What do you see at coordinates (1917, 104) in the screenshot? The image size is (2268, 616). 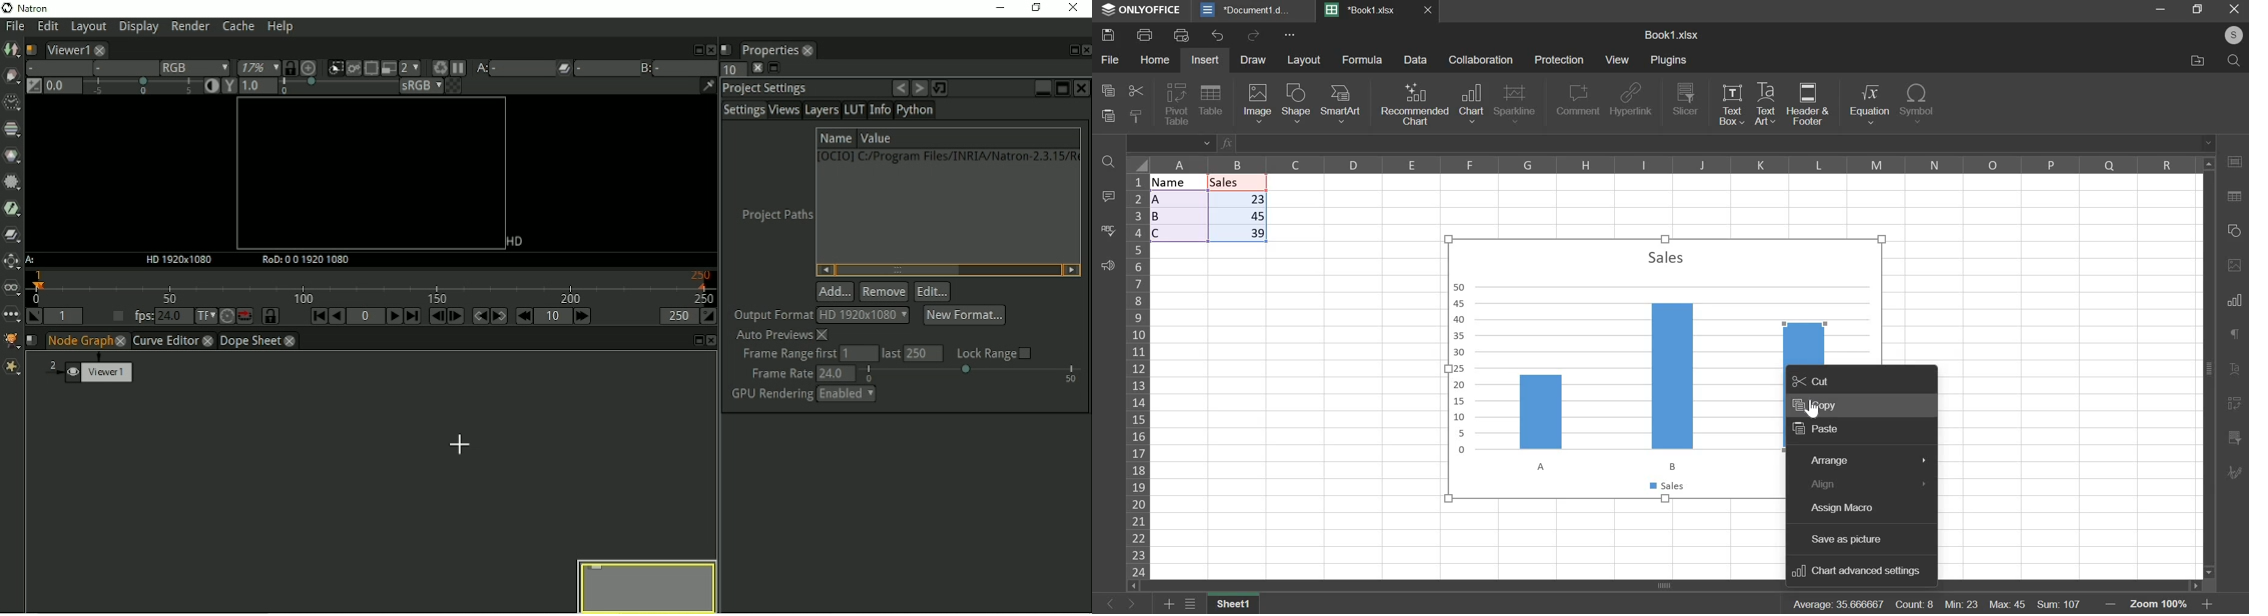 I see `symbol` at bounding box center [1917, 104].